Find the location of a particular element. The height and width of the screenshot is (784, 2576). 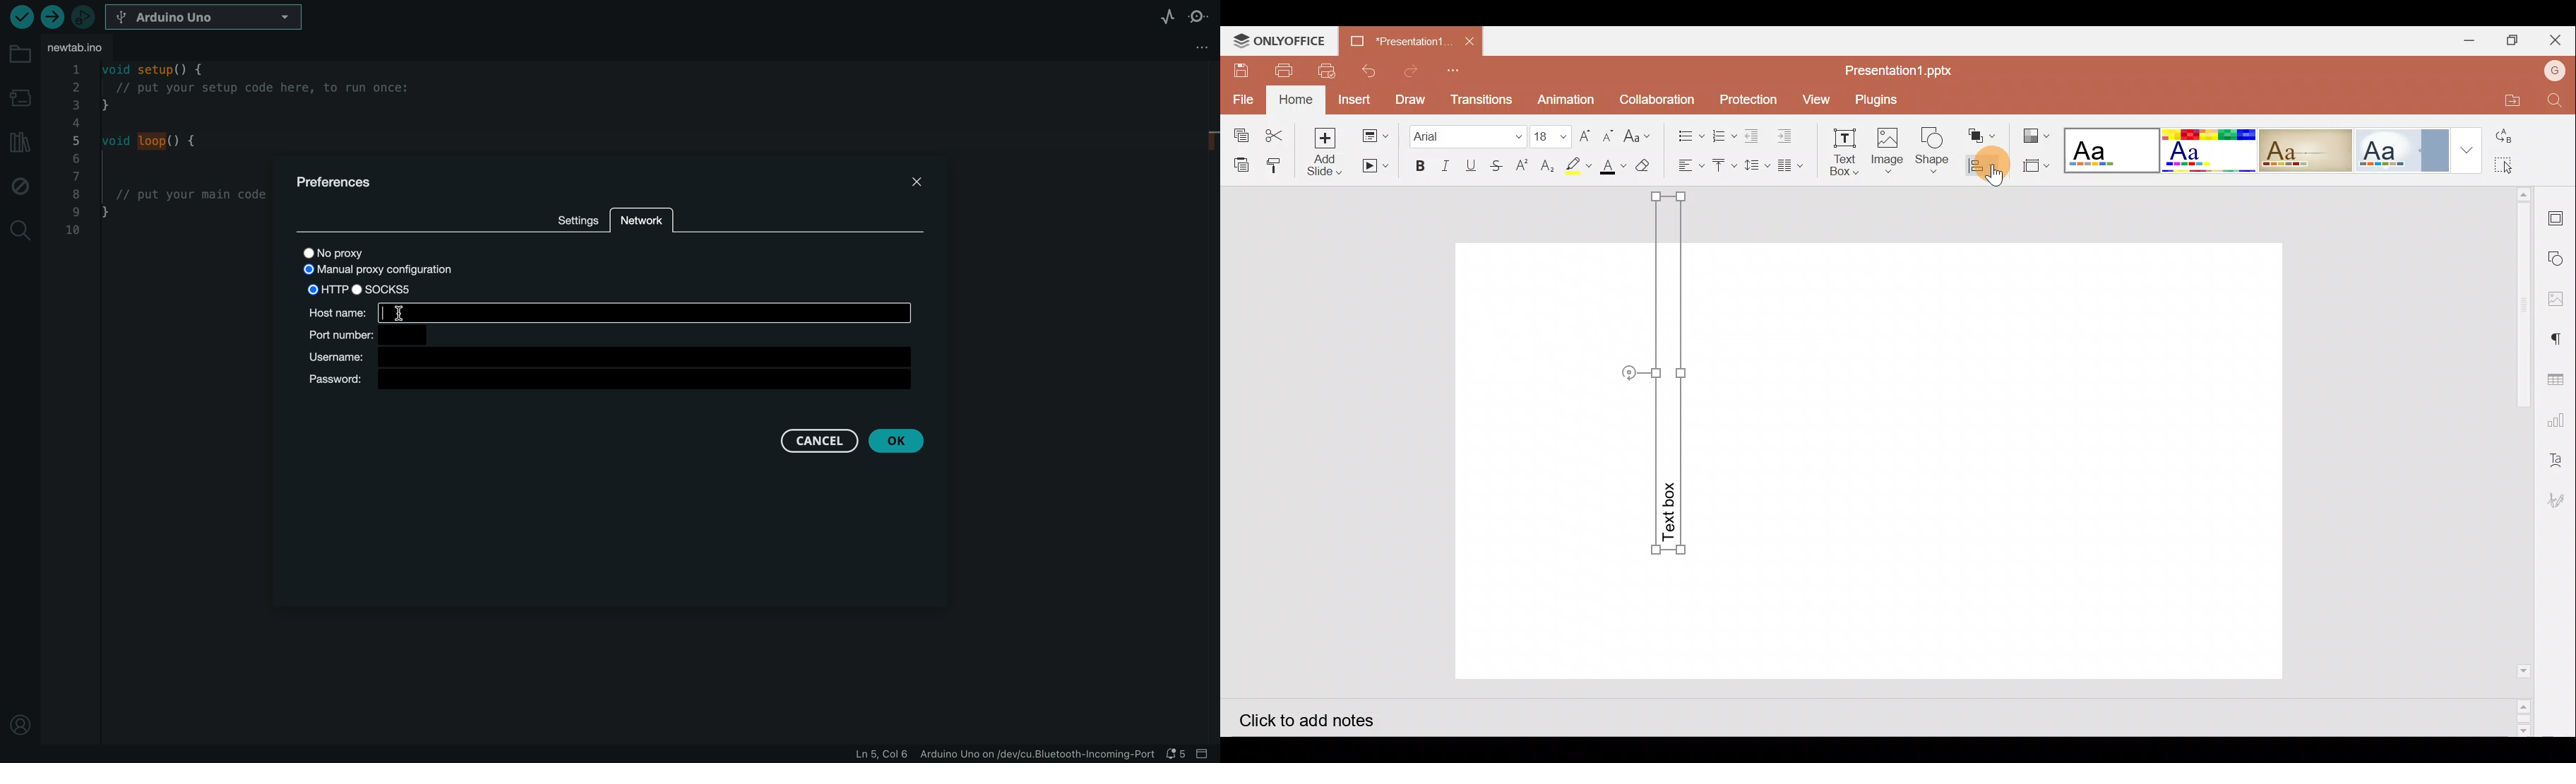

Customize quick access is located at coordinates (1457, 70).